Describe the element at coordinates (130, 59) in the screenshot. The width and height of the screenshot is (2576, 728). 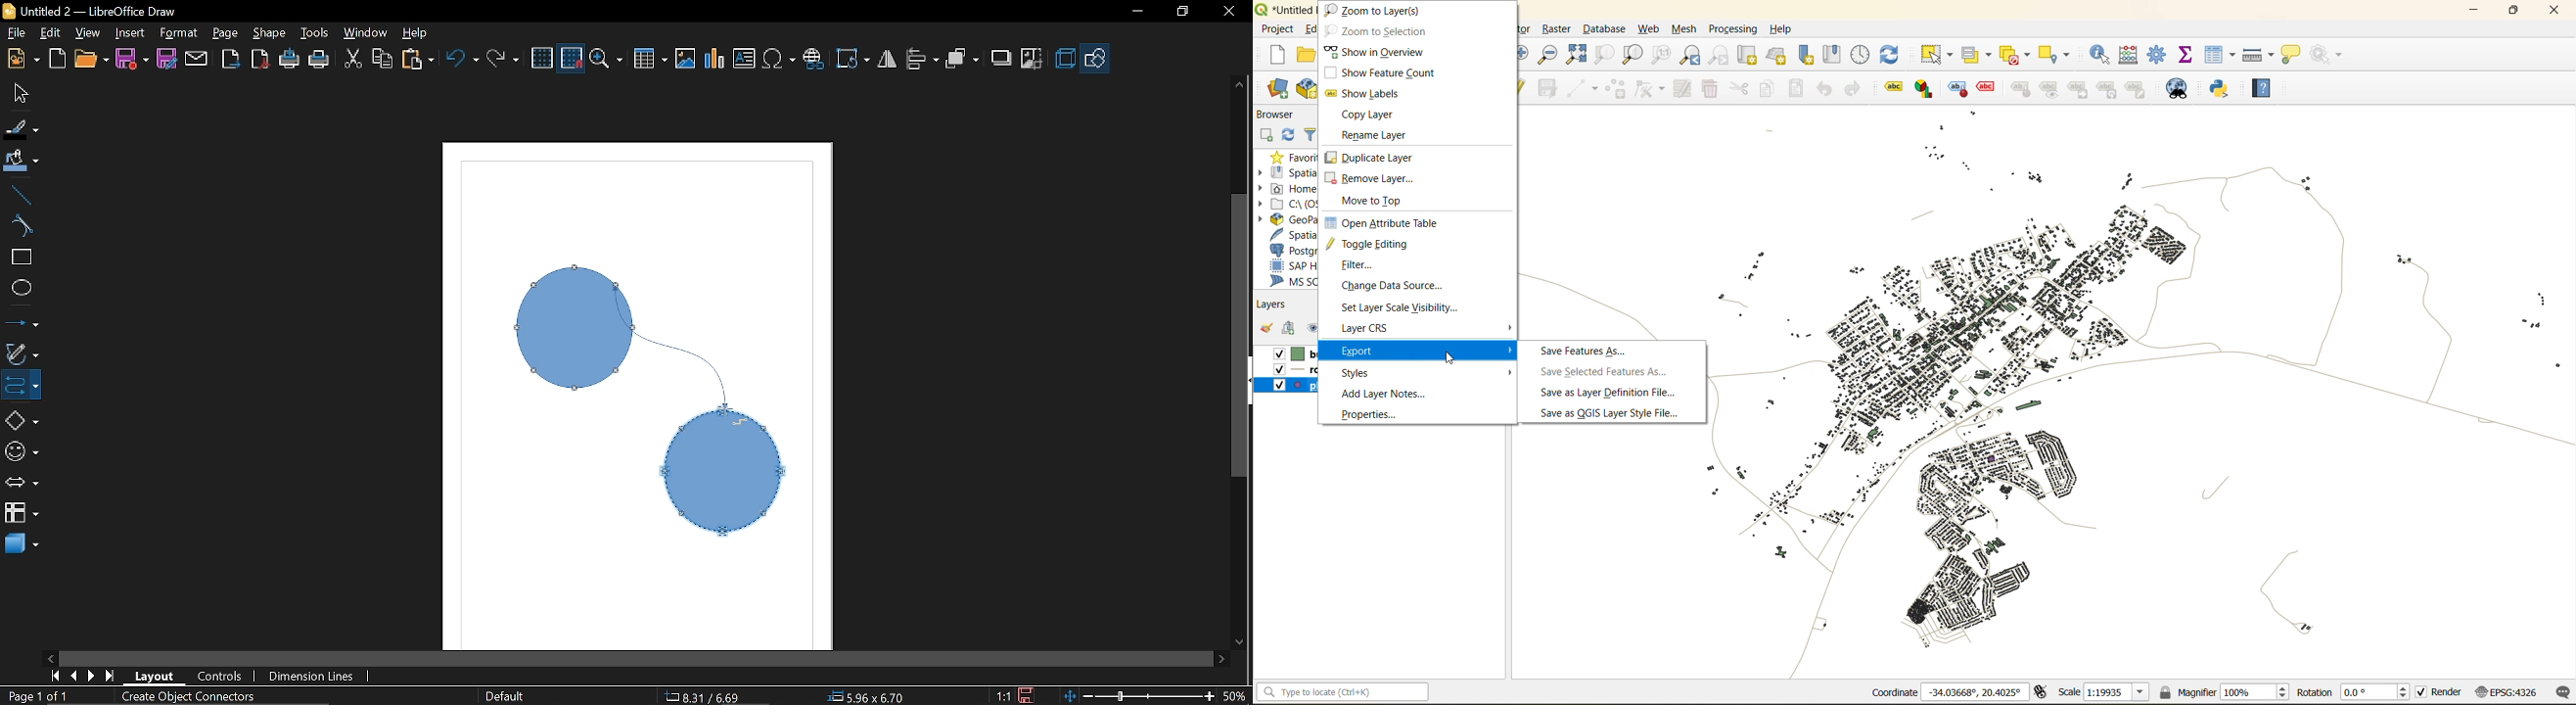
I see `Save` at that location.